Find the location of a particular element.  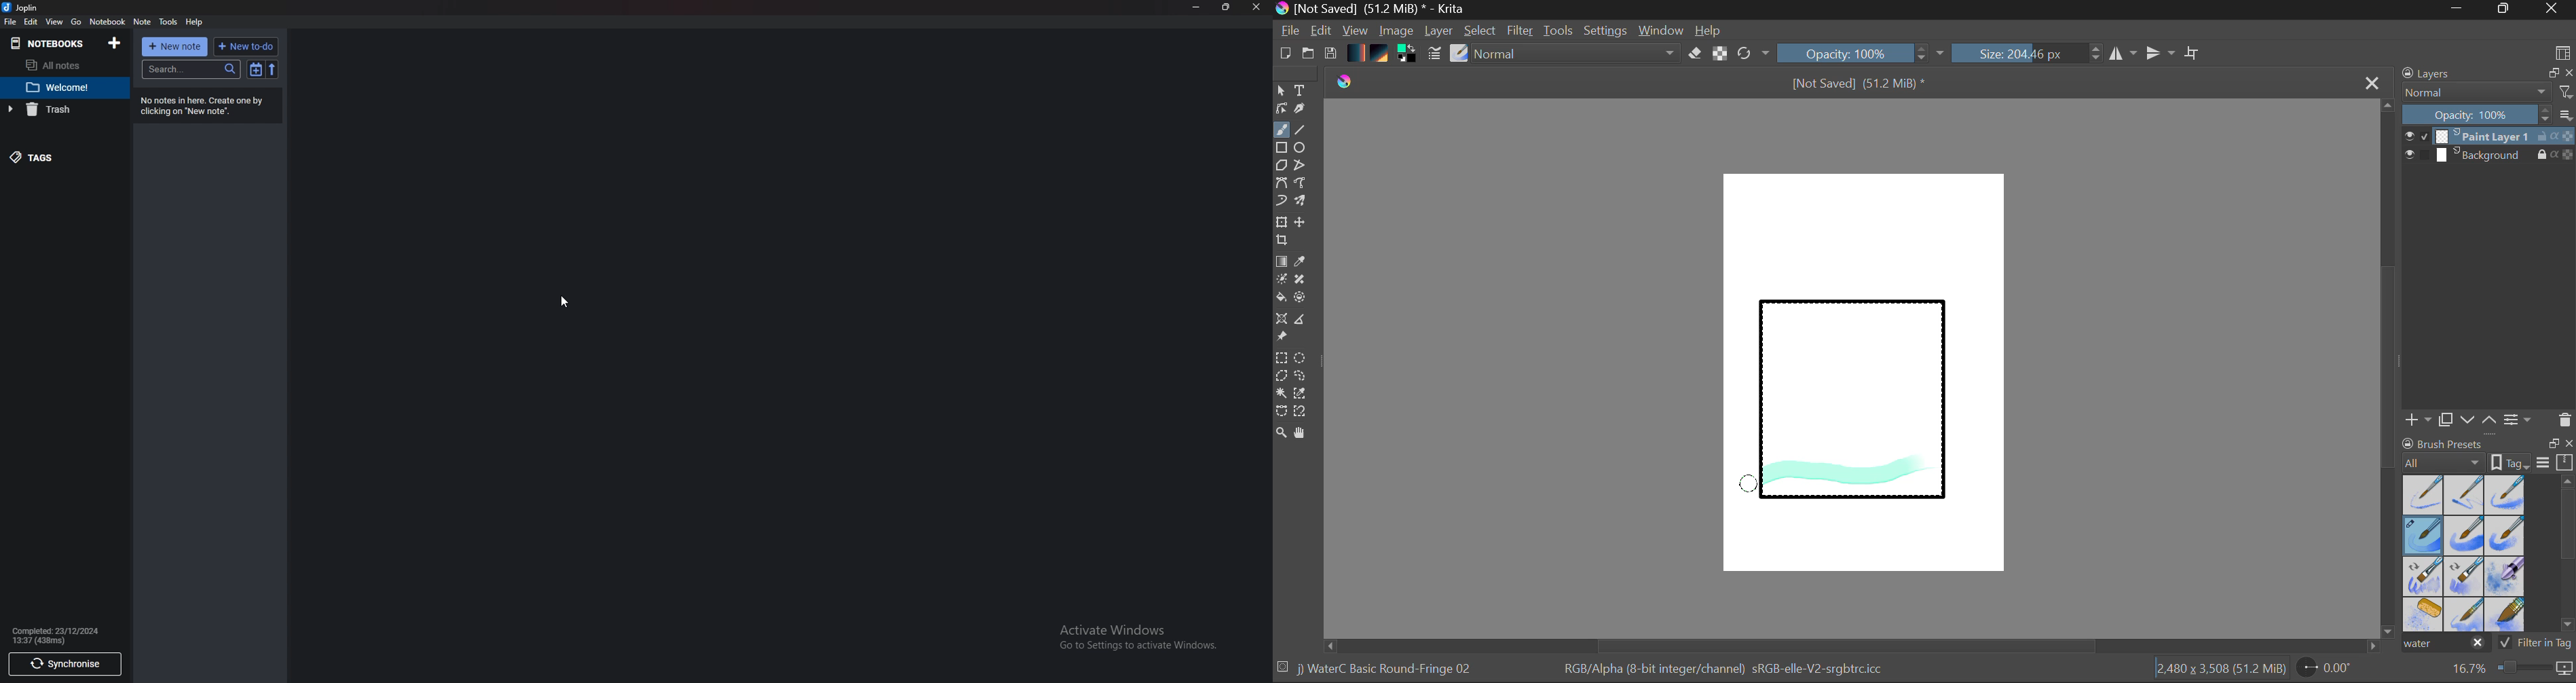

Edit is located at coordinates (32, 22).